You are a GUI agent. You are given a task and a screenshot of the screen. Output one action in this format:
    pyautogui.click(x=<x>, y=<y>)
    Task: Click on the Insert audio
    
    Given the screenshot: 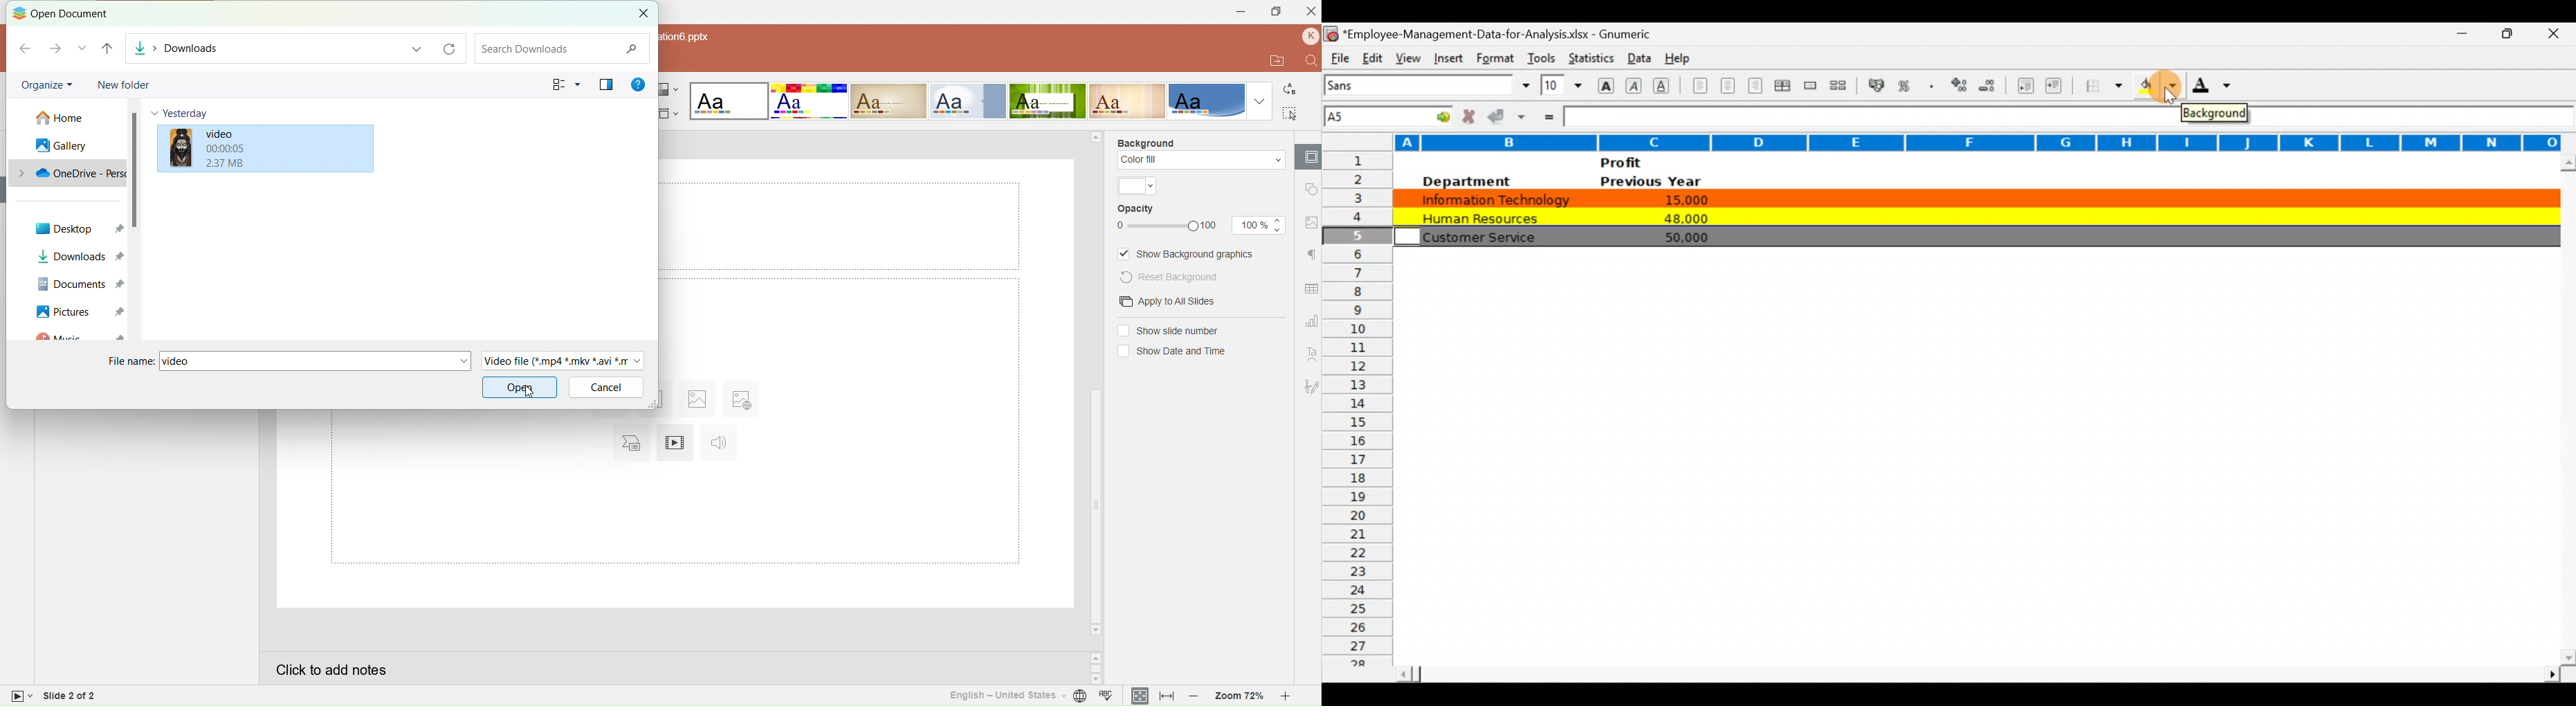 What is the action you would take?
    pyautogui.click(x=721, y=445)
    